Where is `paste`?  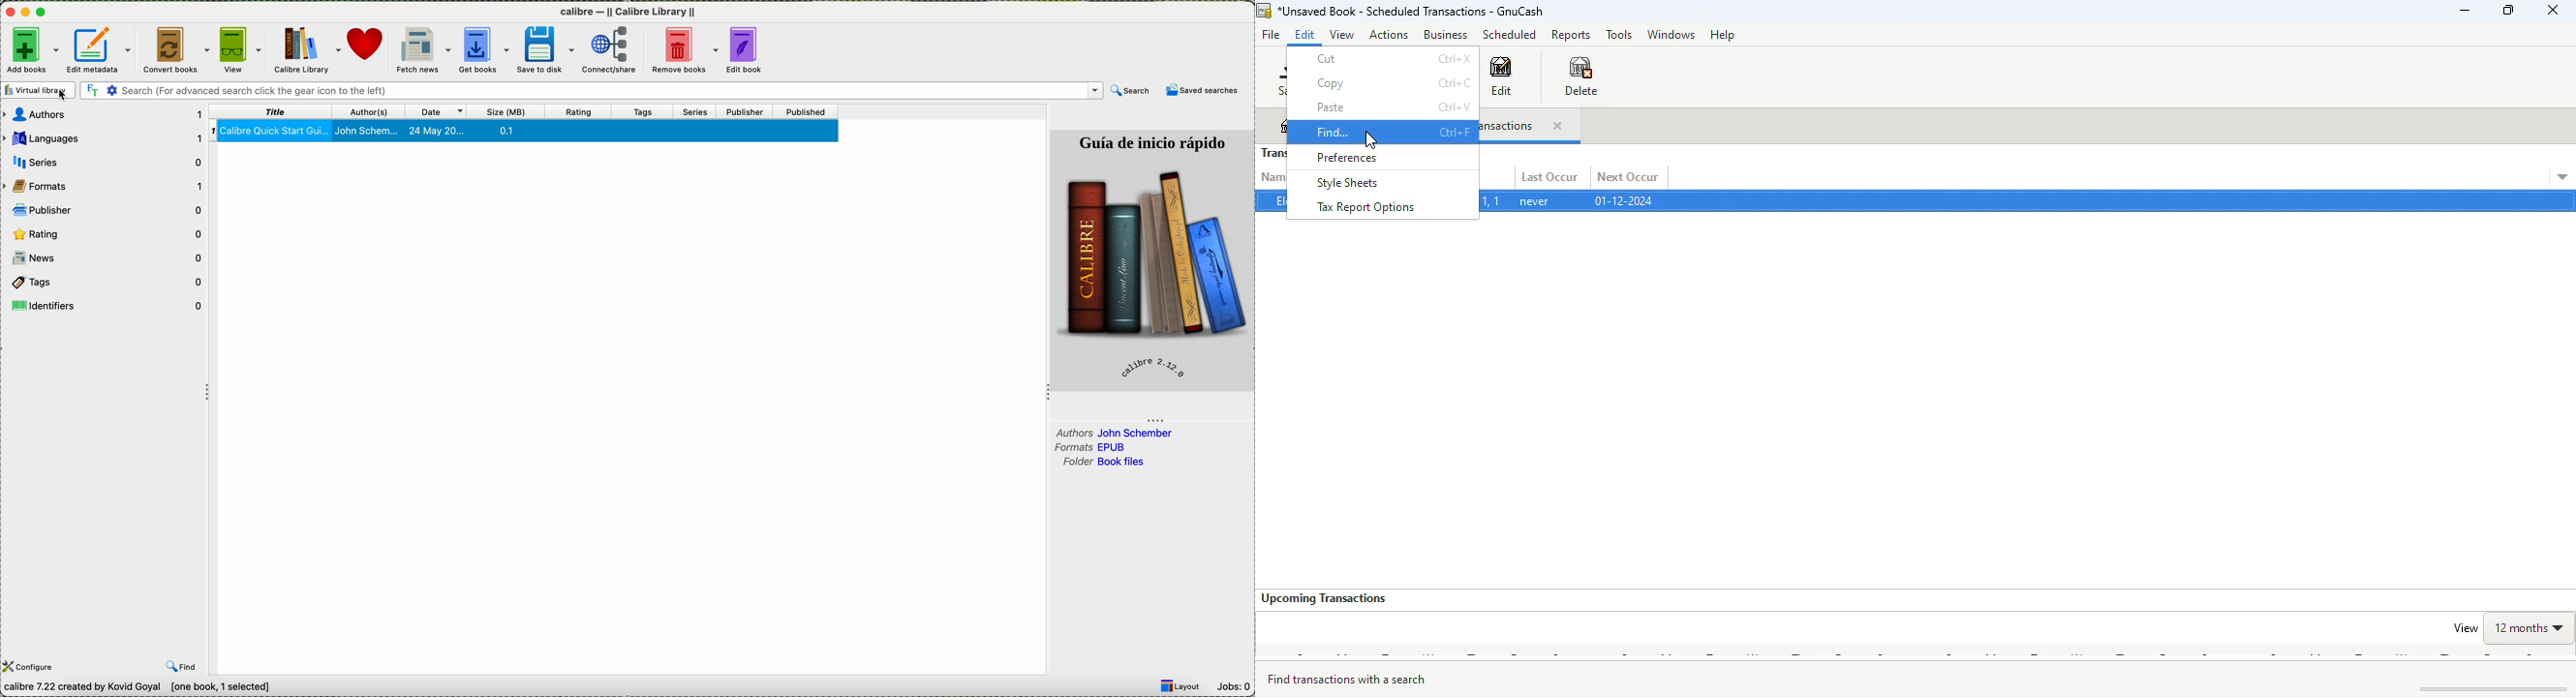
paste is located at coordinates (1331, 108).